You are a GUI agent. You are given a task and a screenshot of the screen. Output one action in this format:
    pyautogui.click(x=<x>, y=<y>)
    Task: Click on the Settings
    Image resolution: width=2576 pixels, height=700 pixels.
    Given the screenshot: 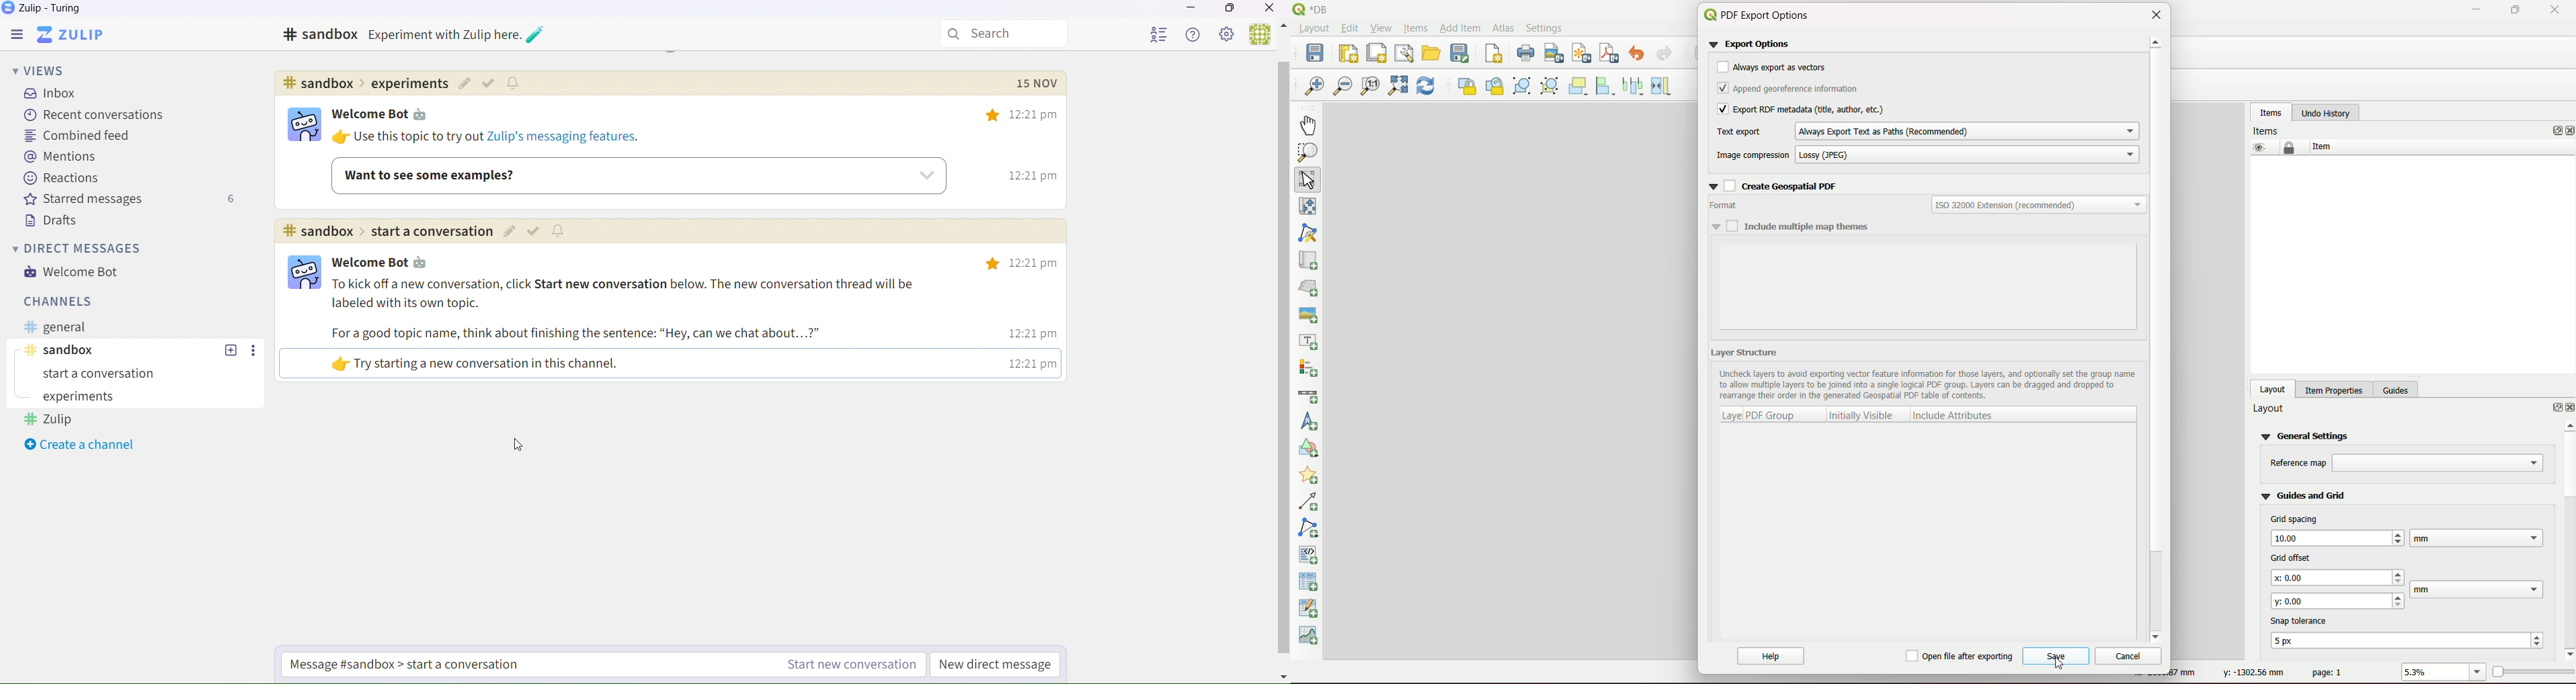 What is the action you would take?
    pyautogui.click(x=1546, y=27)
    